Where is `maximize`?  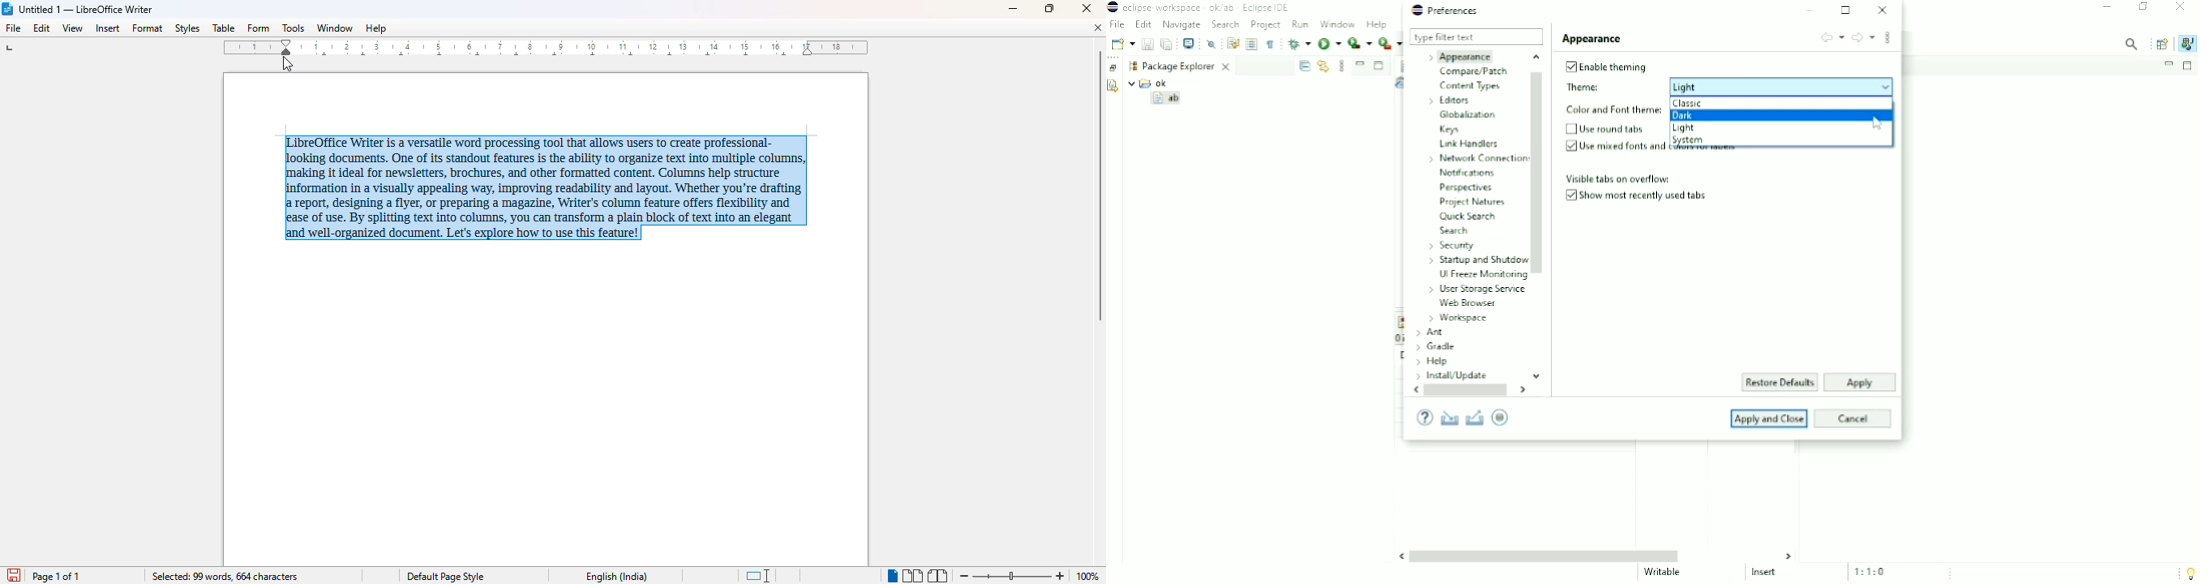 maximize is located at coordinates (1050, 8).